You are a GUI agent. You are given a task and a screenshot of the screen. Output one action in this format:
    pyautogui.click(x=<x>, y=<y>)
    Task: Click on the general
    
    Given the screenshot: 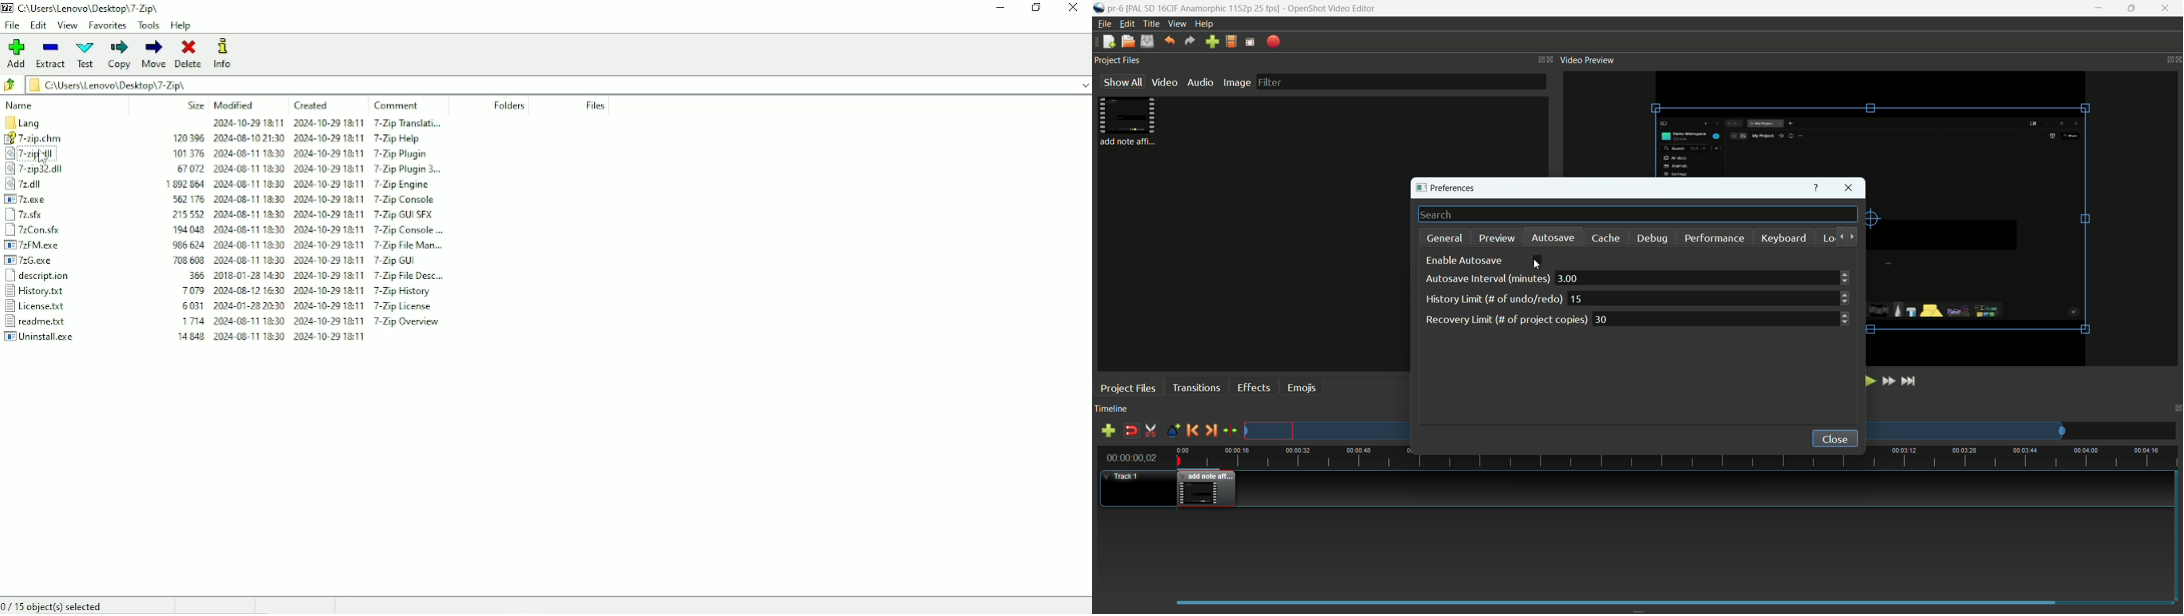 What is the action you would take?
    pyautogui.click(x=1445, y=237)
    